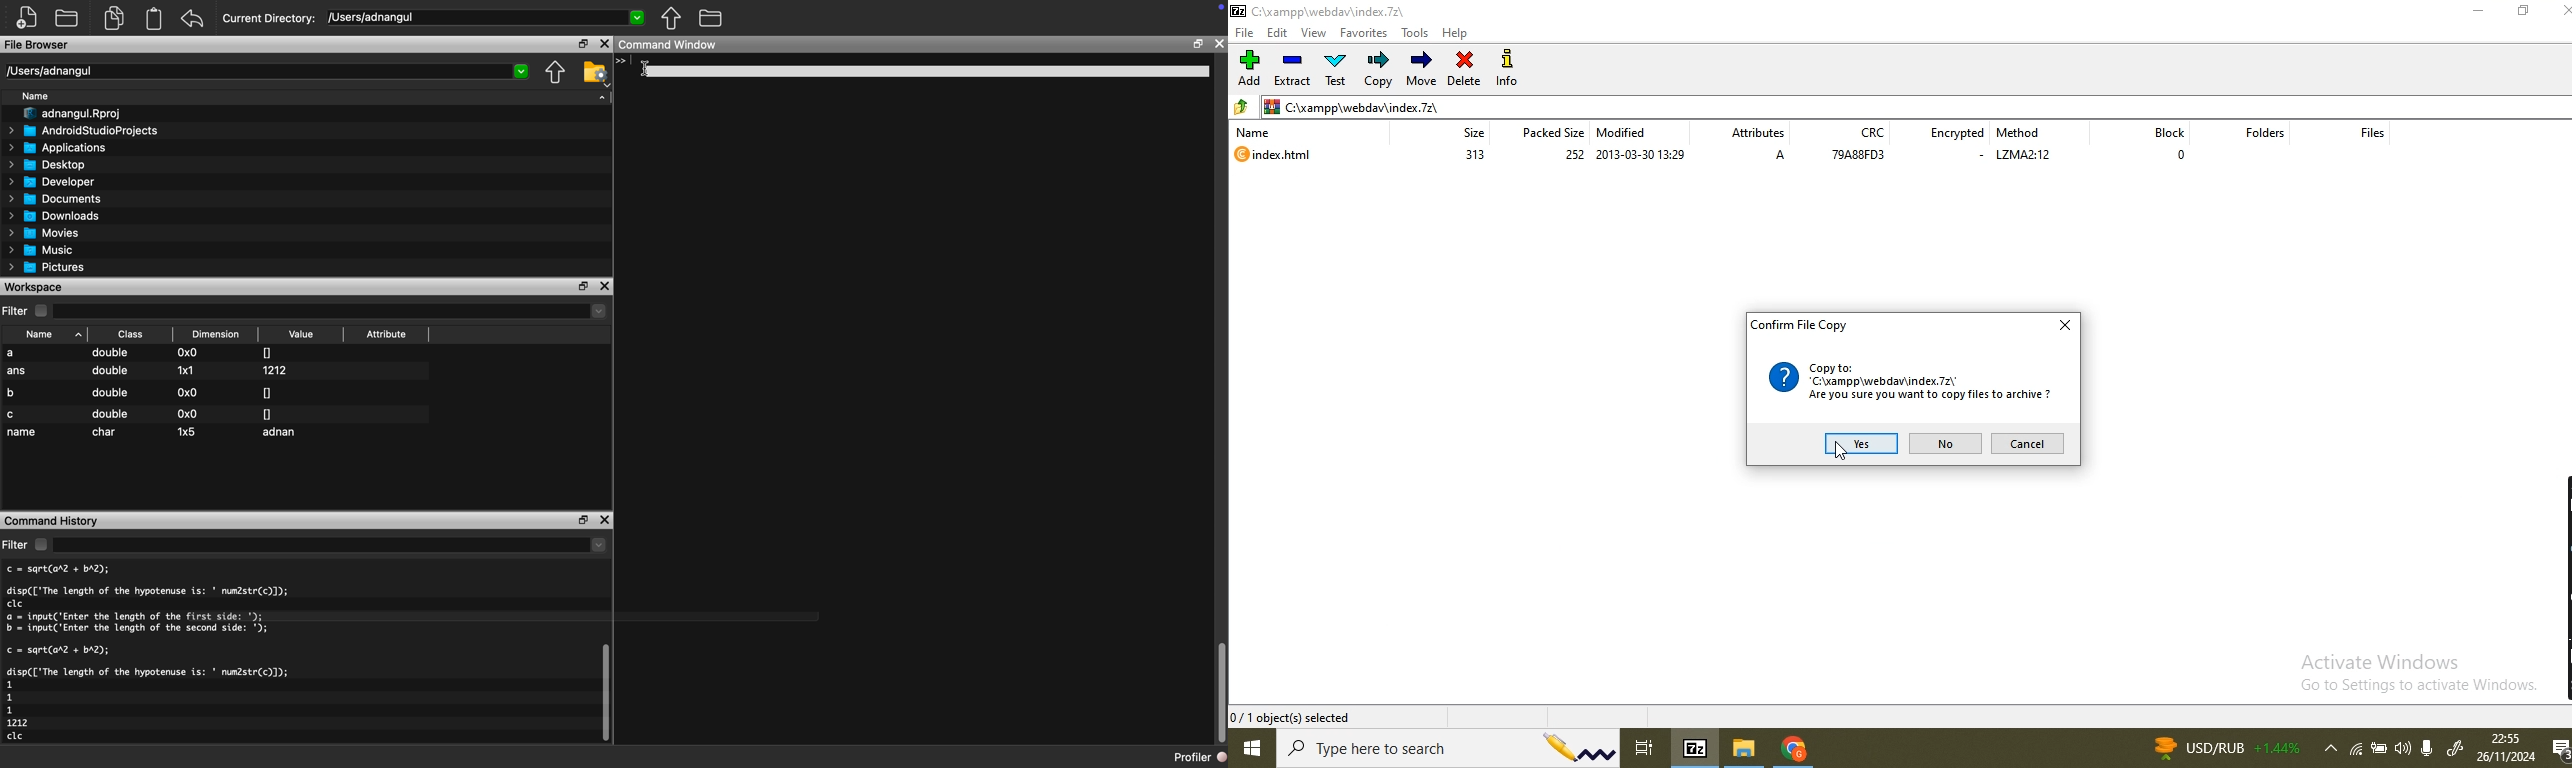  I want to click on tools, so click(1418, 34).